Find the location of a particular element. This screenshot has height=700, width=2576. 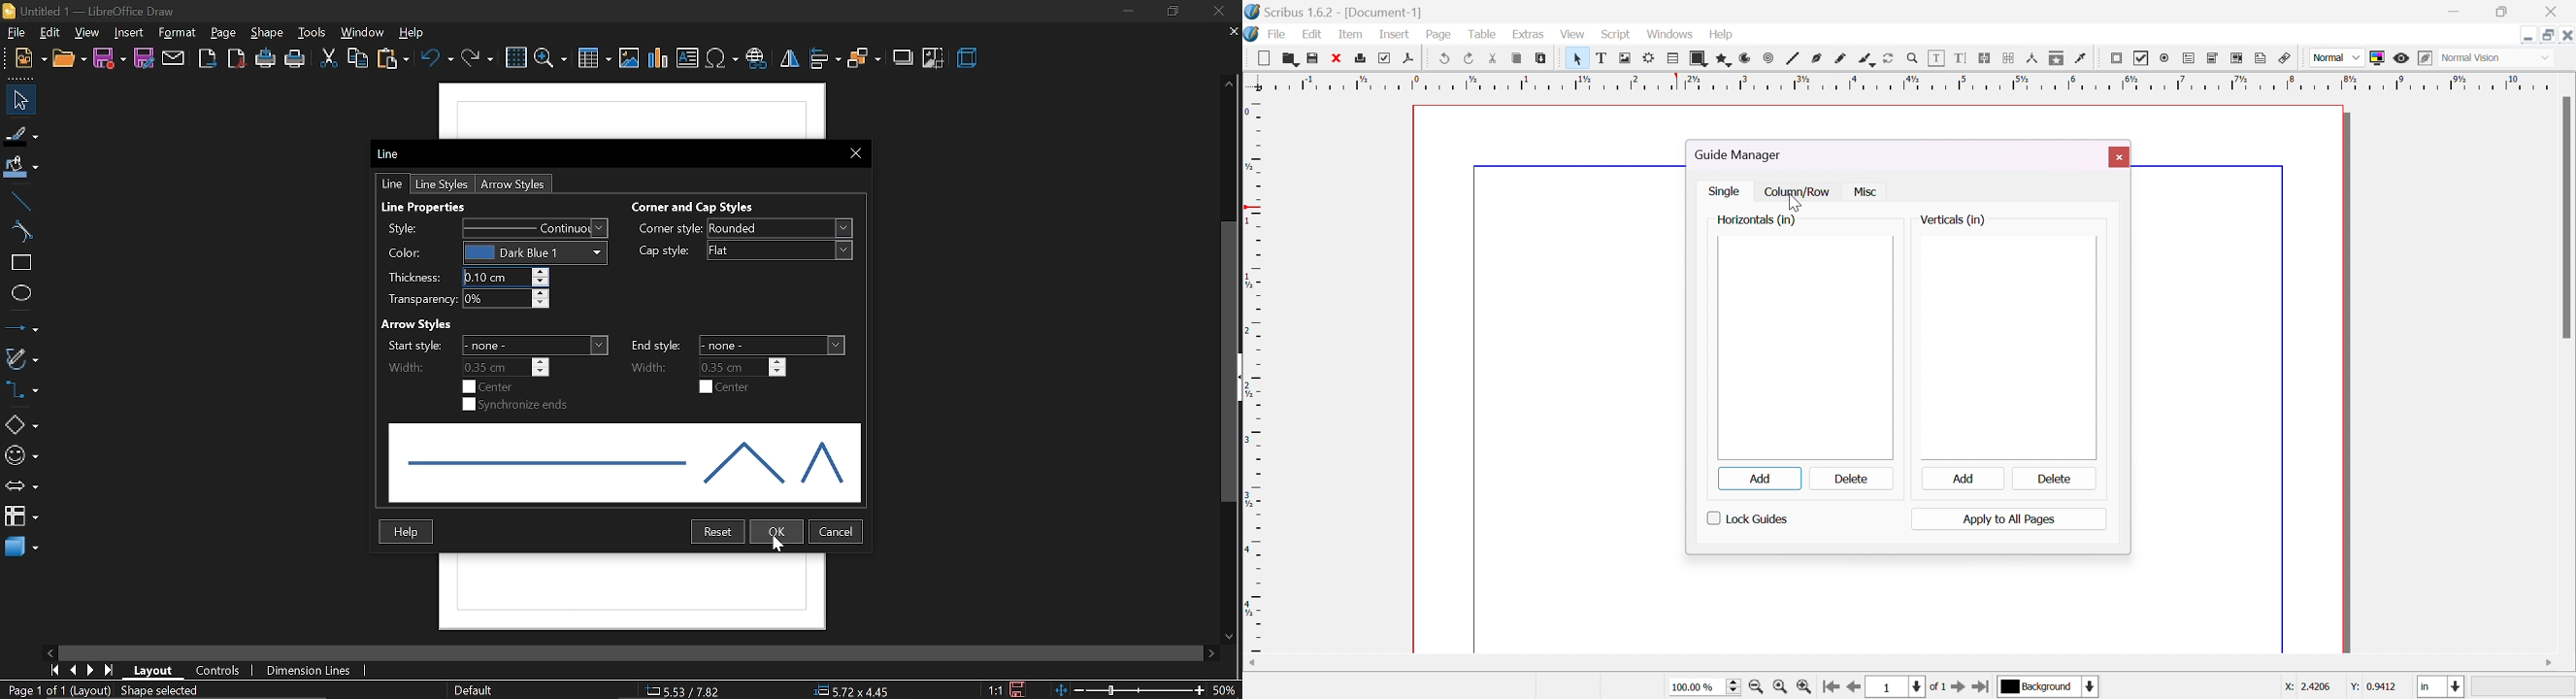

select current size is located at coordinates (1704, 685).